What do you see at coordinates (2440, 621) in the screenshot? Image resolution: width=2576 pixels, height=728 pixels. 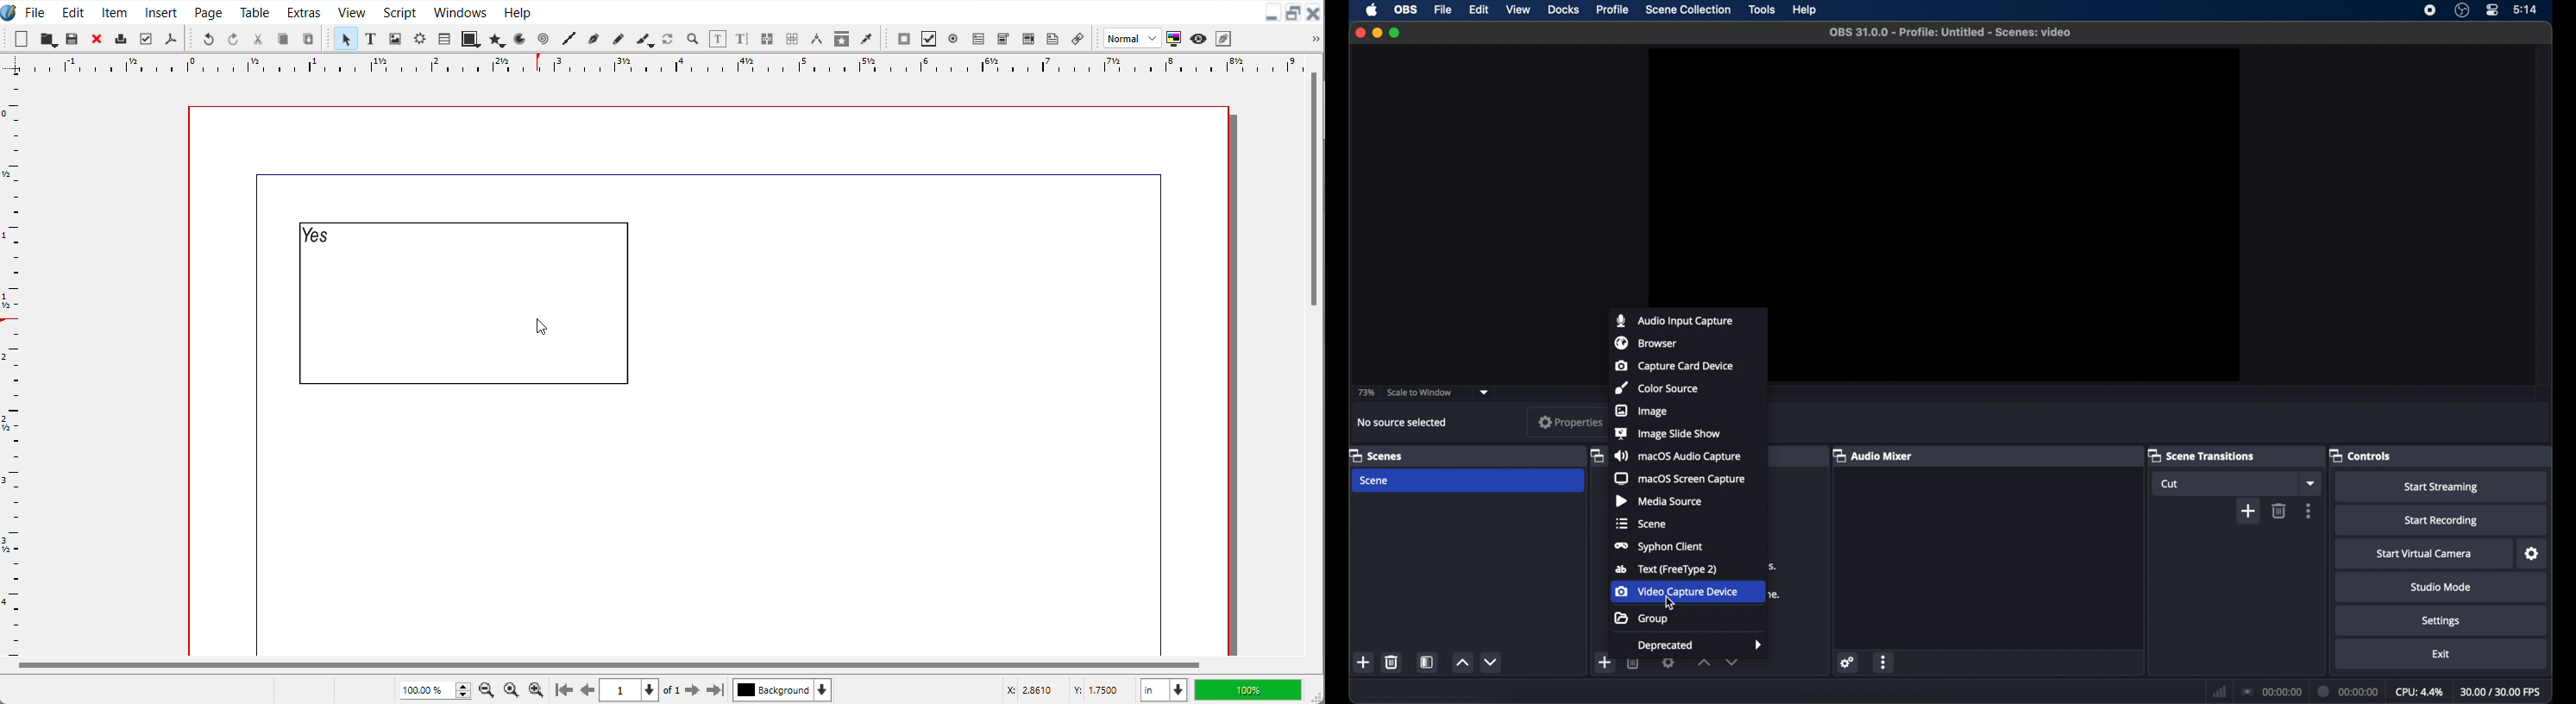 I see `settings` at bounding box center [2440, 621].